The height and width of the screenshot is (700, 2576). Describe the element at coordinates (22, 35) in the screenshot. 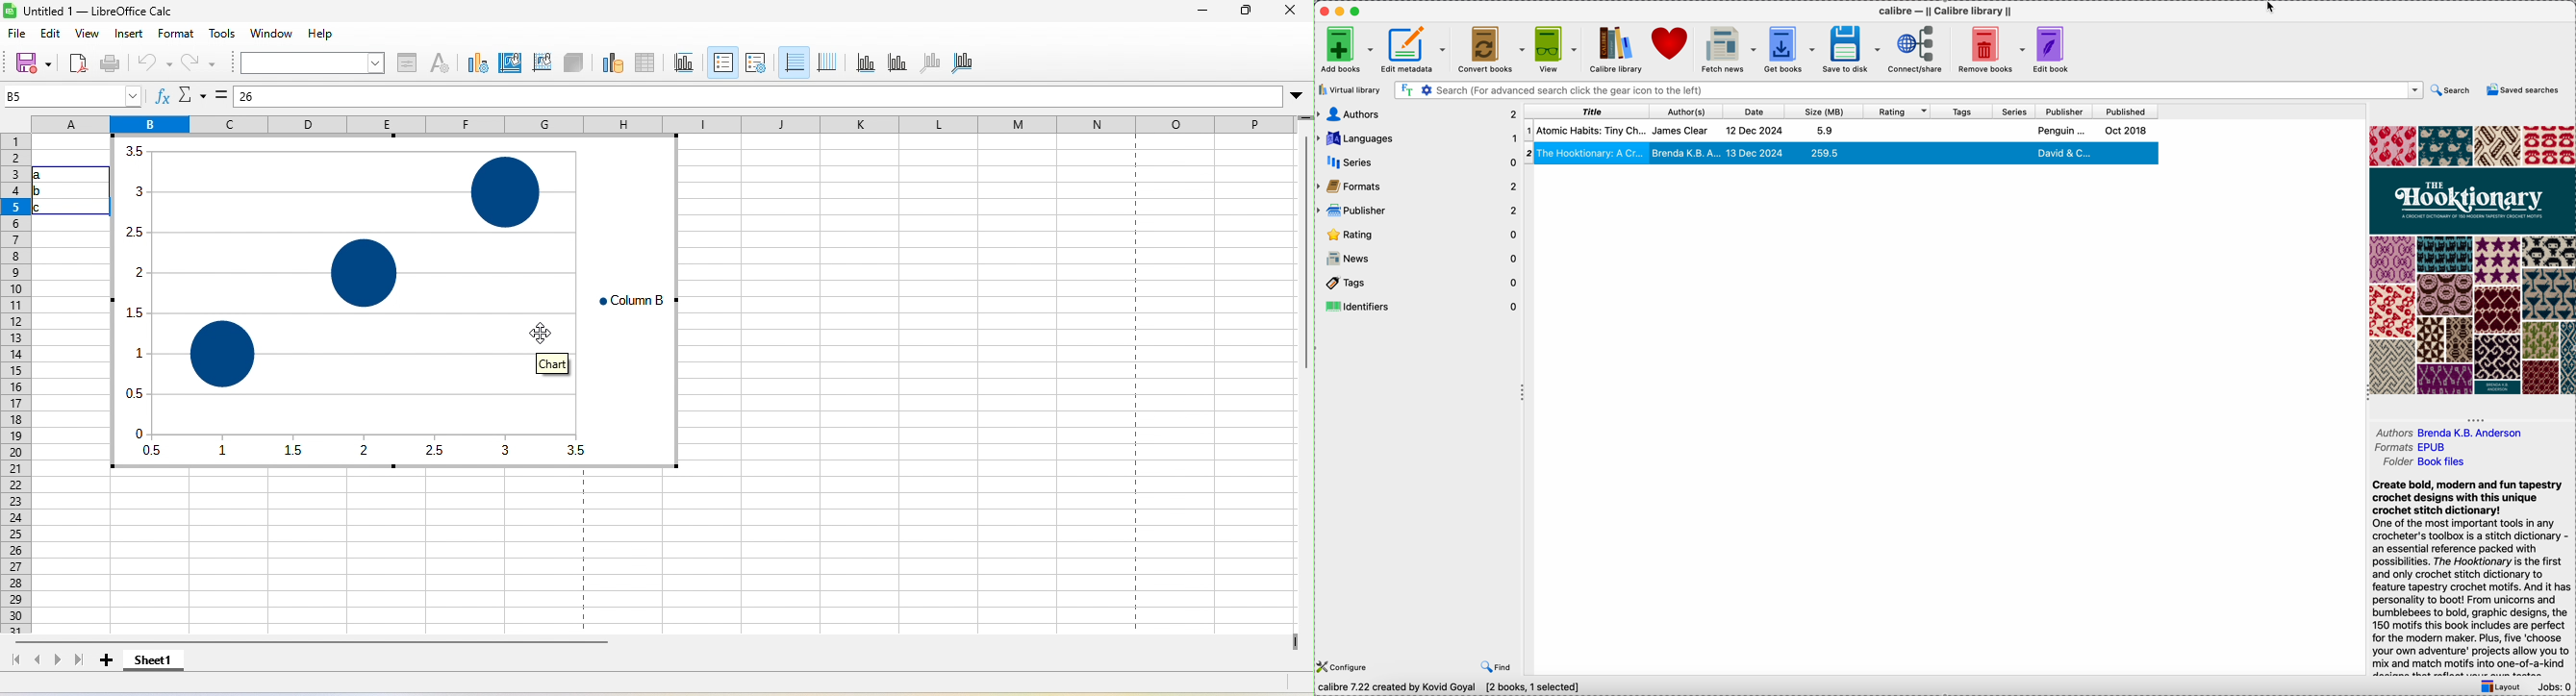

I see `file` at that location.